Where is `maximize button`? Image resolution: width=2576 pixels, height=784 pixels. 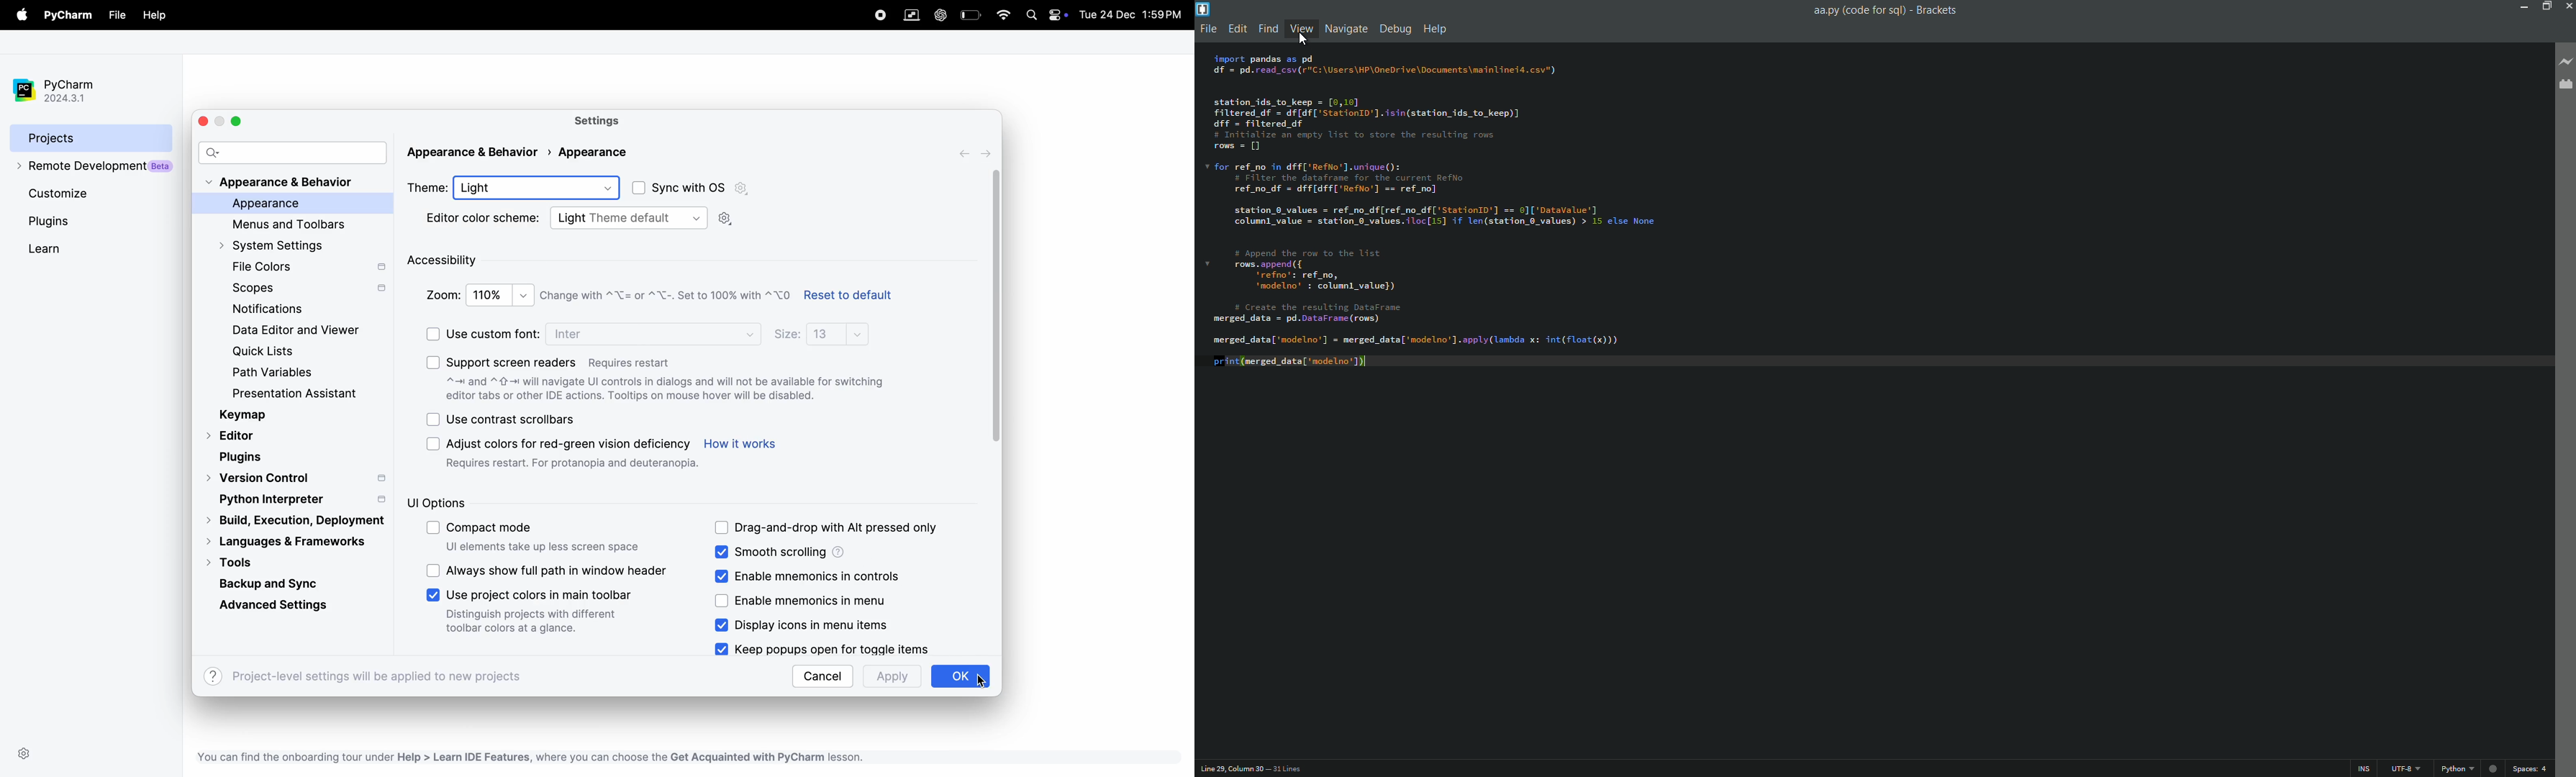
maximize button is located at coordinates (2544, 6).